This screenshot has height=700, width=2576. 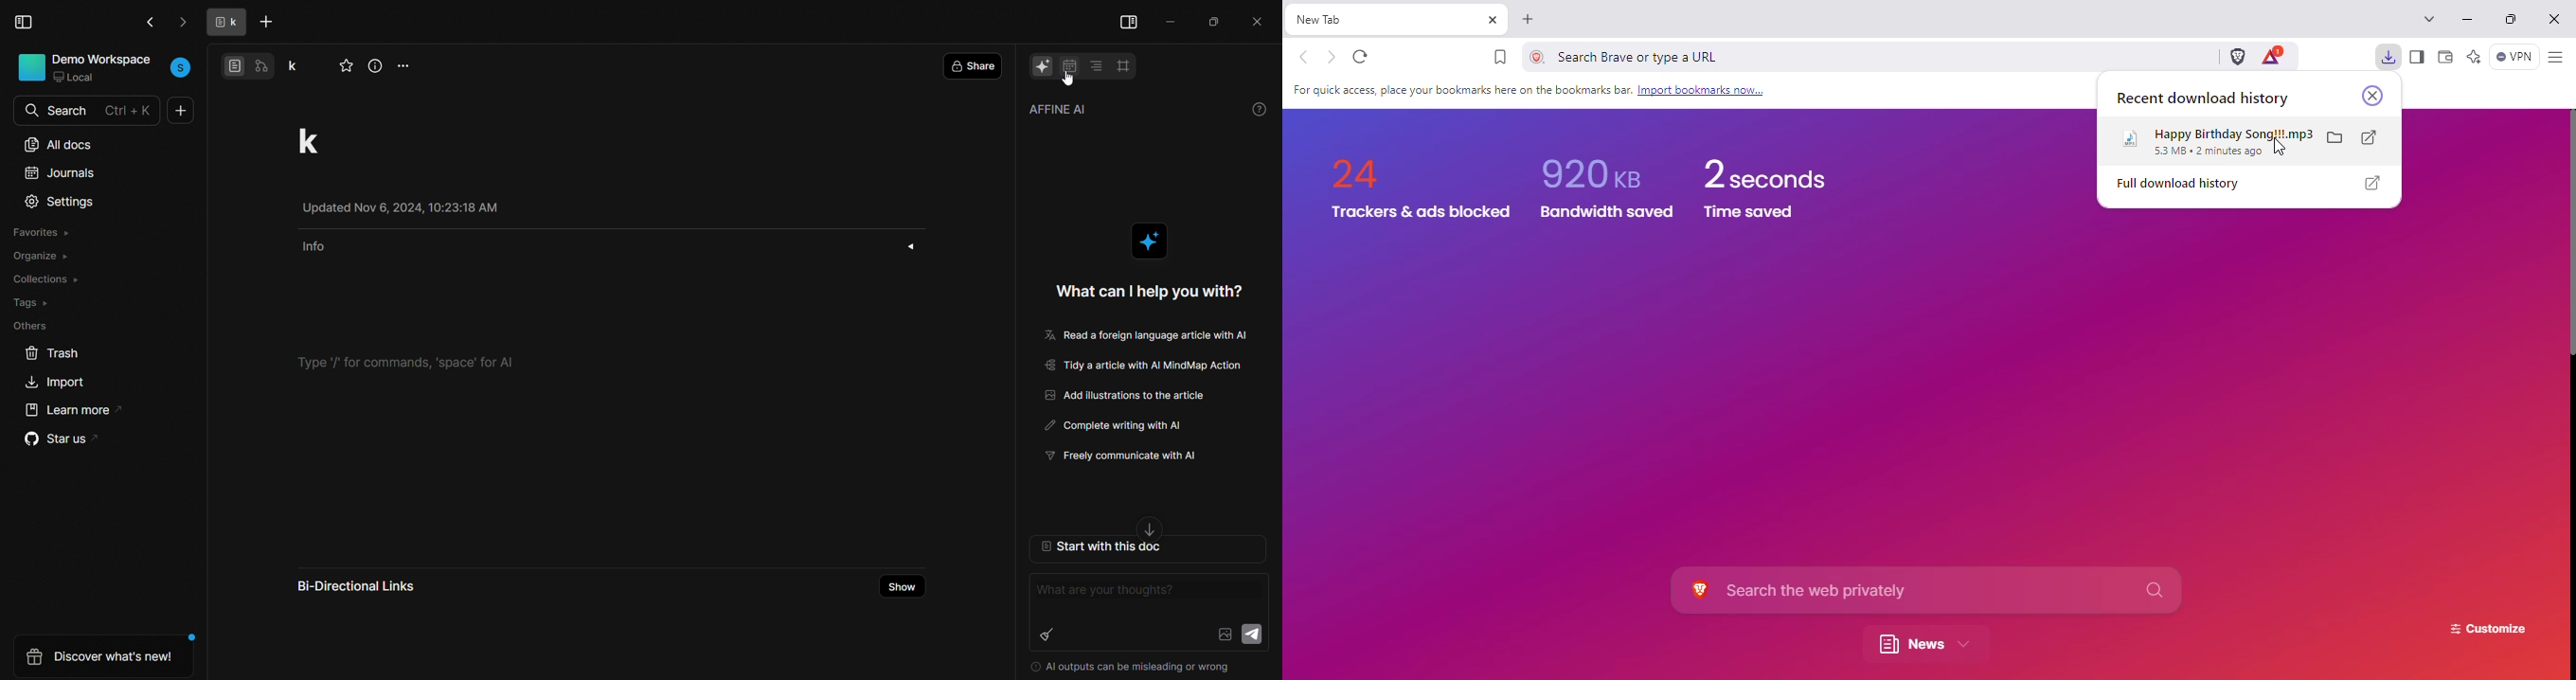 I want to click on all docs, so click(x=59, y=142).